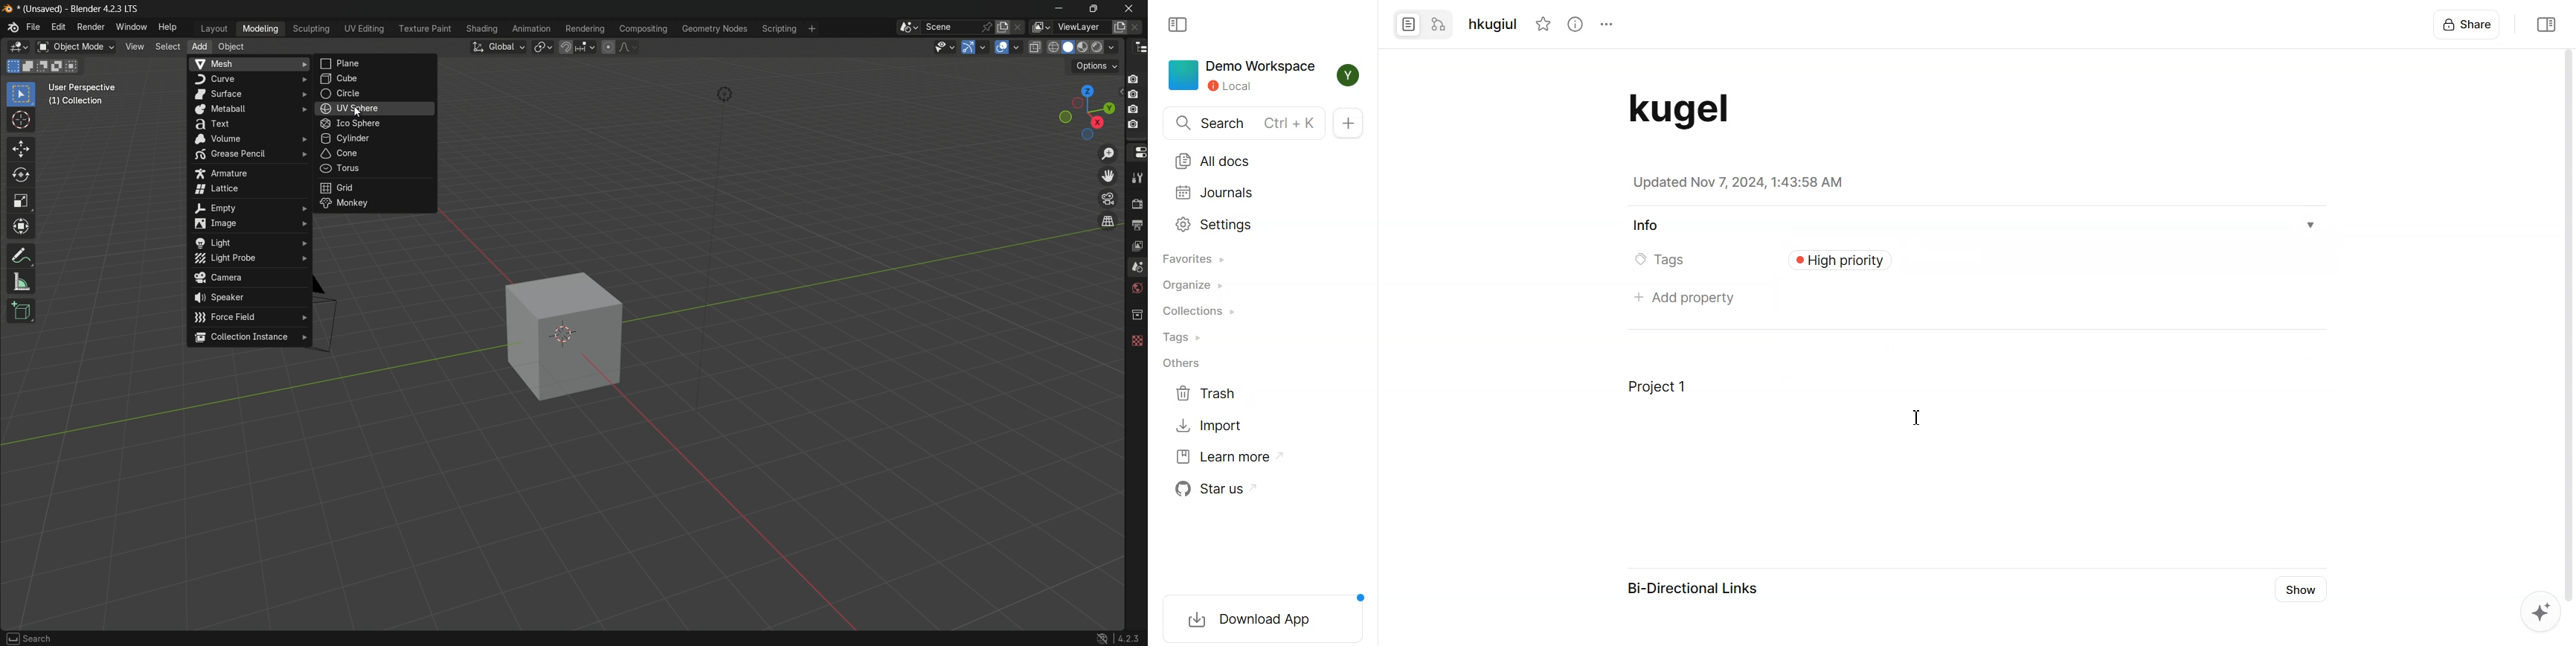 The height and width of the screenshot is (672, 2576). I want to click on Document Title, so click(1701, 109).